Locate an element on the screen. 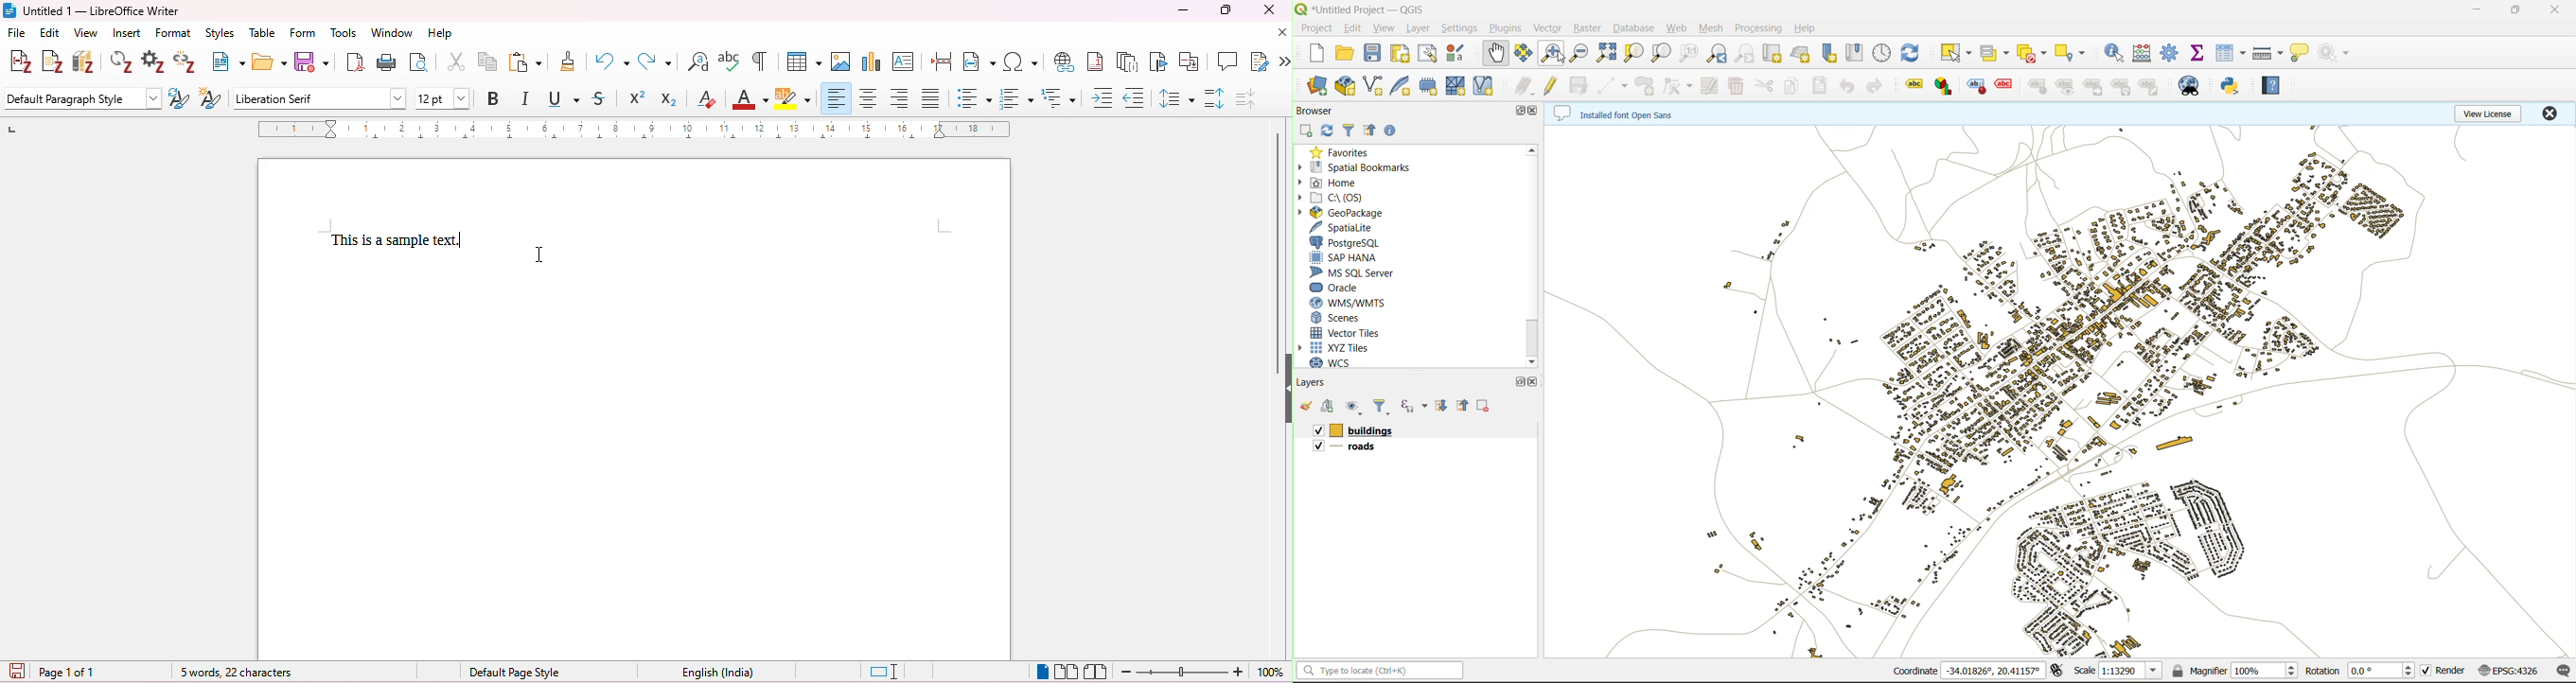 The image size is (2576, 700). add citations is located at coordinates (18, 62).